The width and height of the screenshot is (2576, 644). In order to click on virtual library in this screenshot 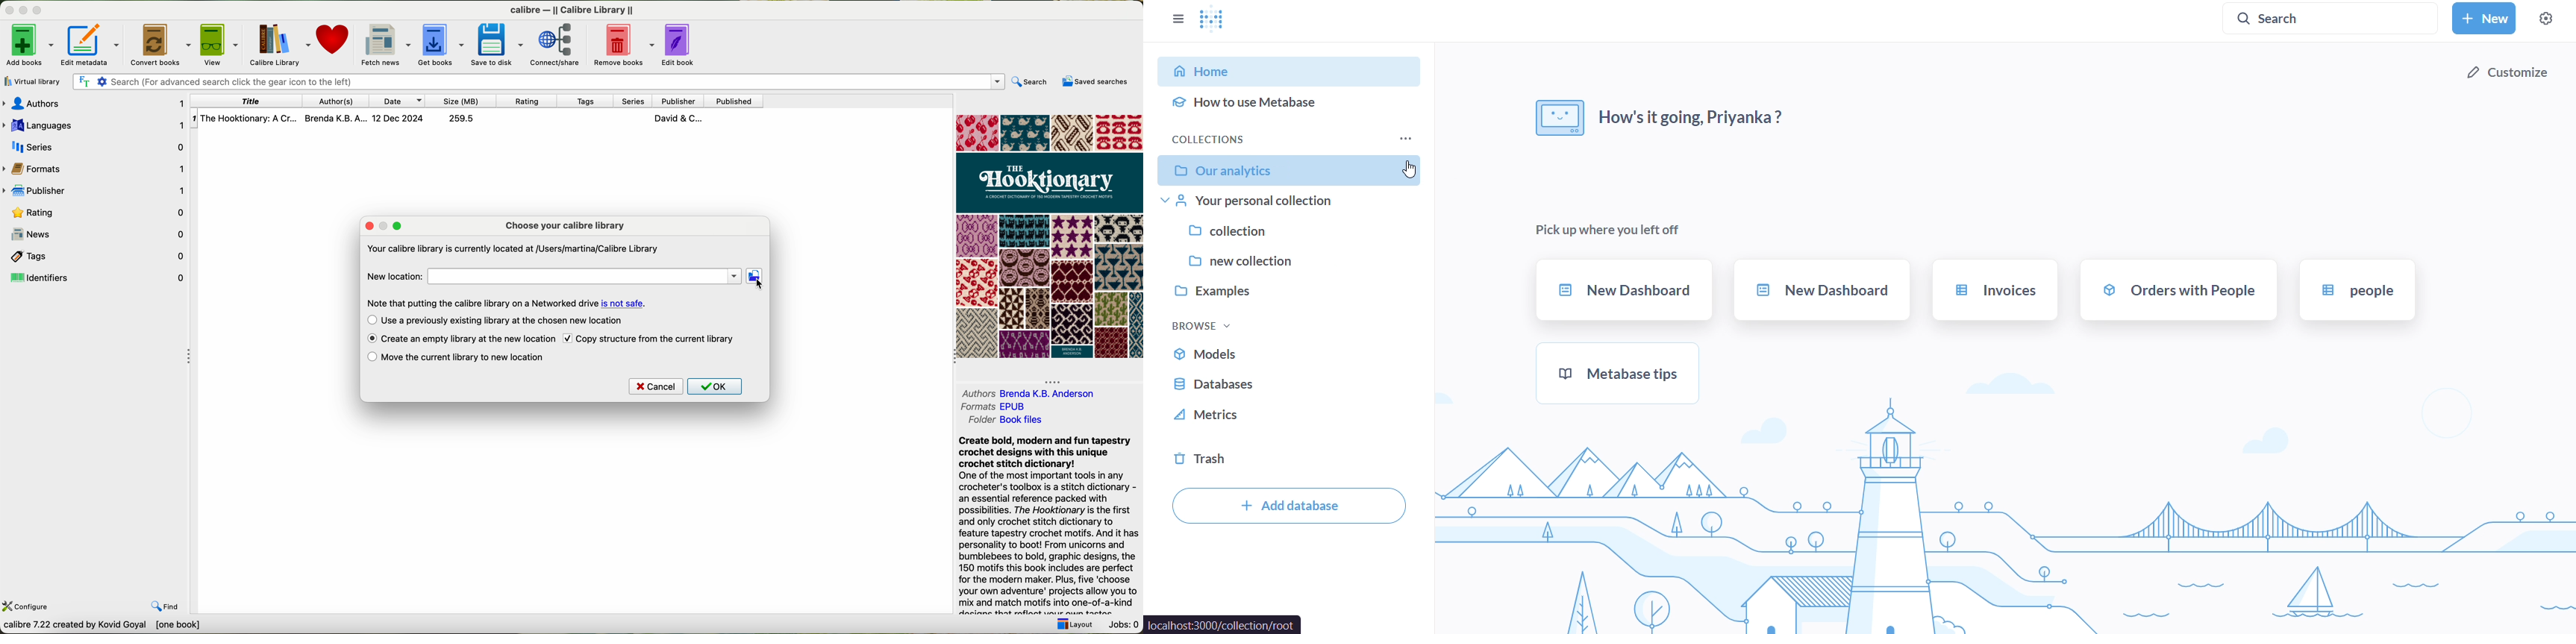, I will do `click(31, 82)`.